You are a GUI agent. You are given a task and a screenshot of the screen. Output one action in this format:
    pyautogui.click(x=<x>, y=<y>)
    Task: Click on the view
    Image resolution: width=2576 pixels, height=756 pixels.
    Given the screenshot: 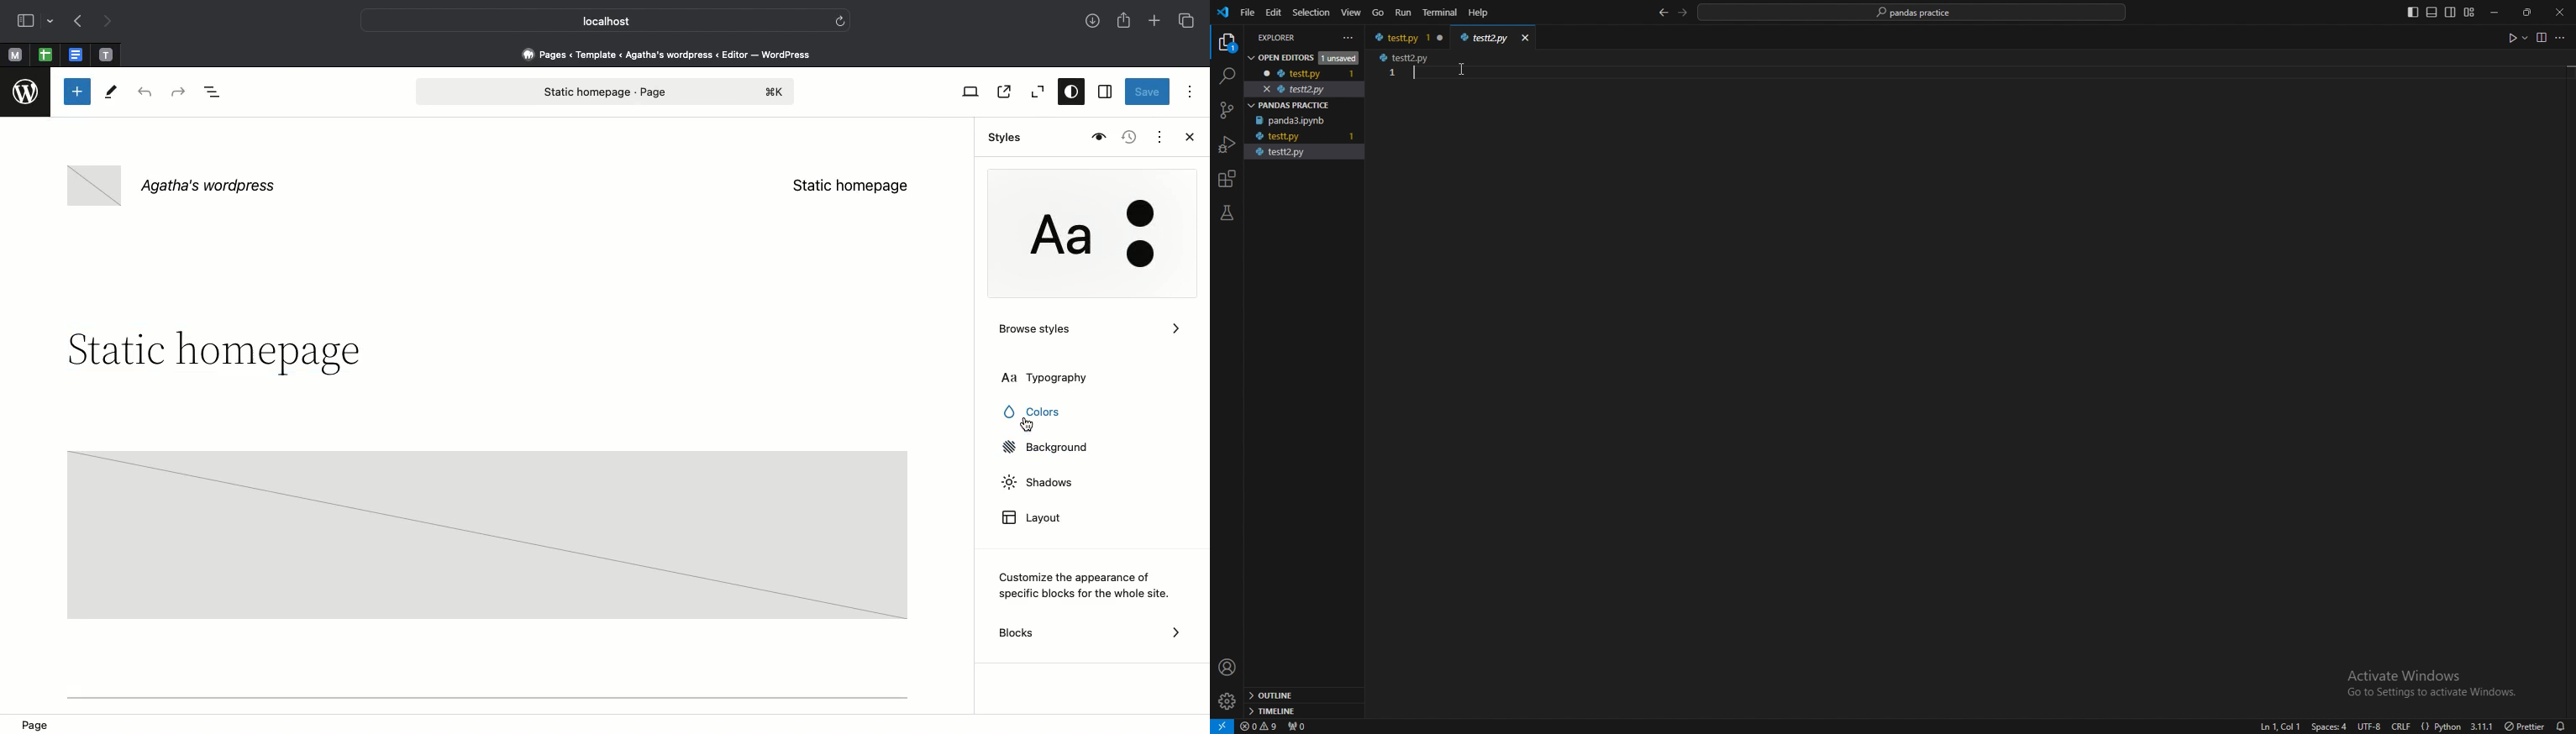 What is the action you would take?
    pyautogui.click(x=1351, y=13)
    